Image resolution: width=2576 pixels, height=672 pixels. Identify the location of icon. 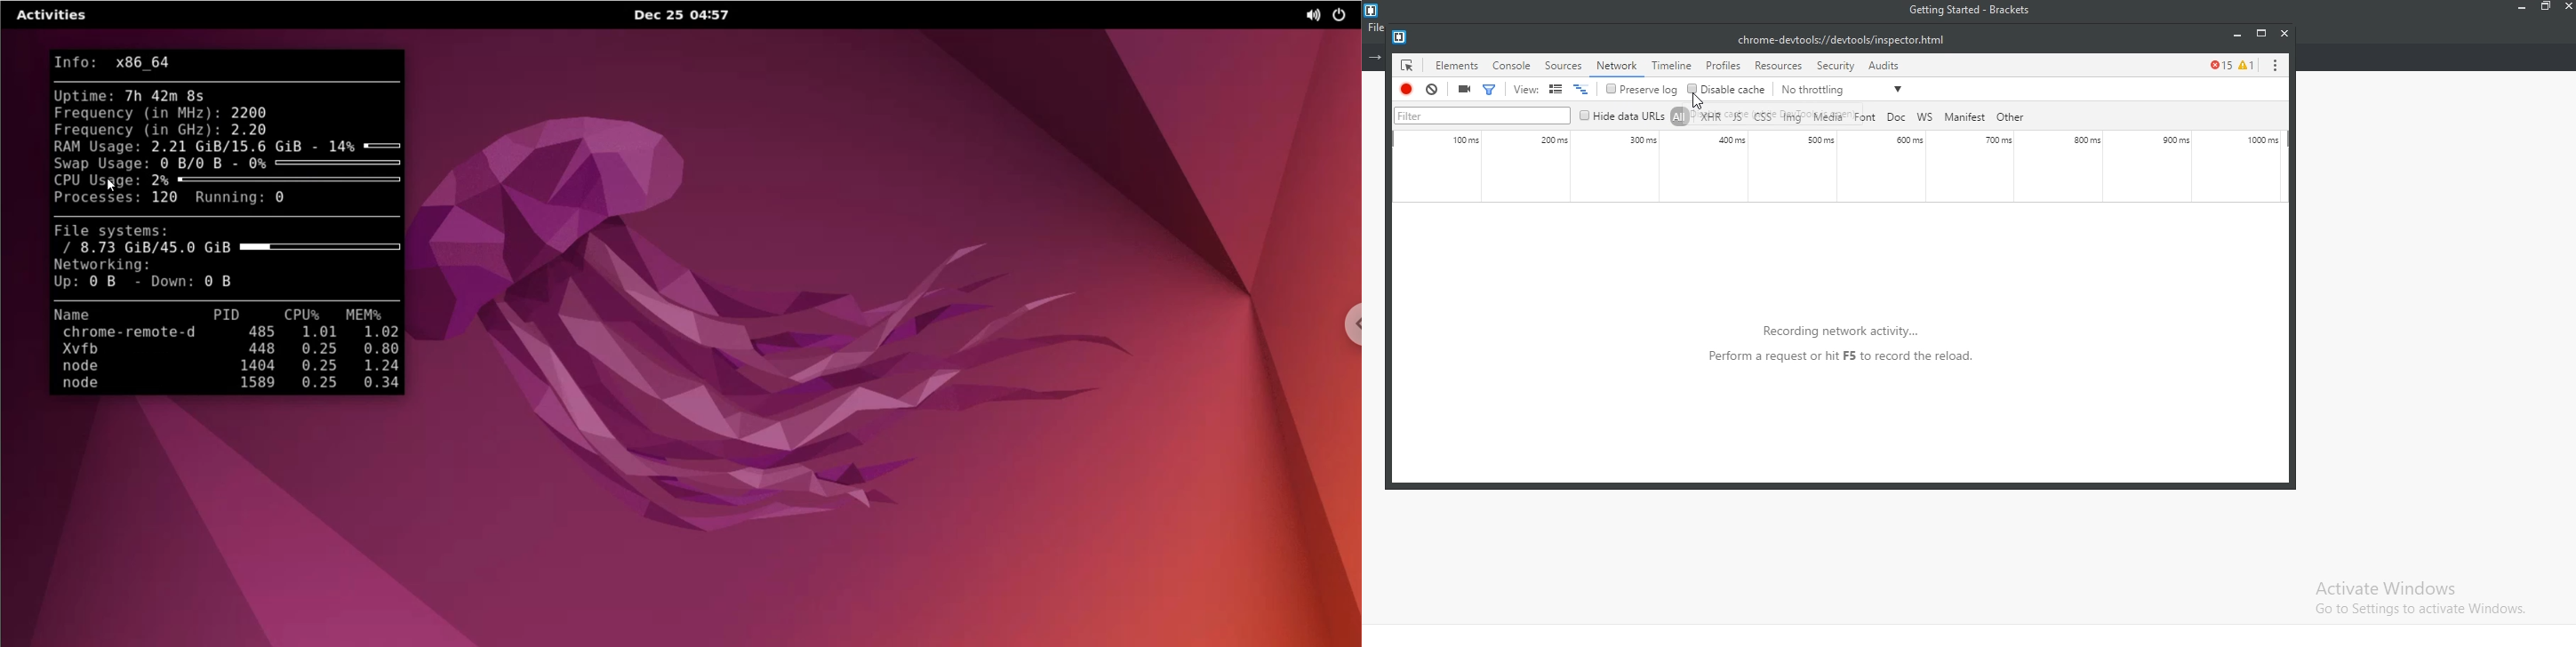
(1404, 67).